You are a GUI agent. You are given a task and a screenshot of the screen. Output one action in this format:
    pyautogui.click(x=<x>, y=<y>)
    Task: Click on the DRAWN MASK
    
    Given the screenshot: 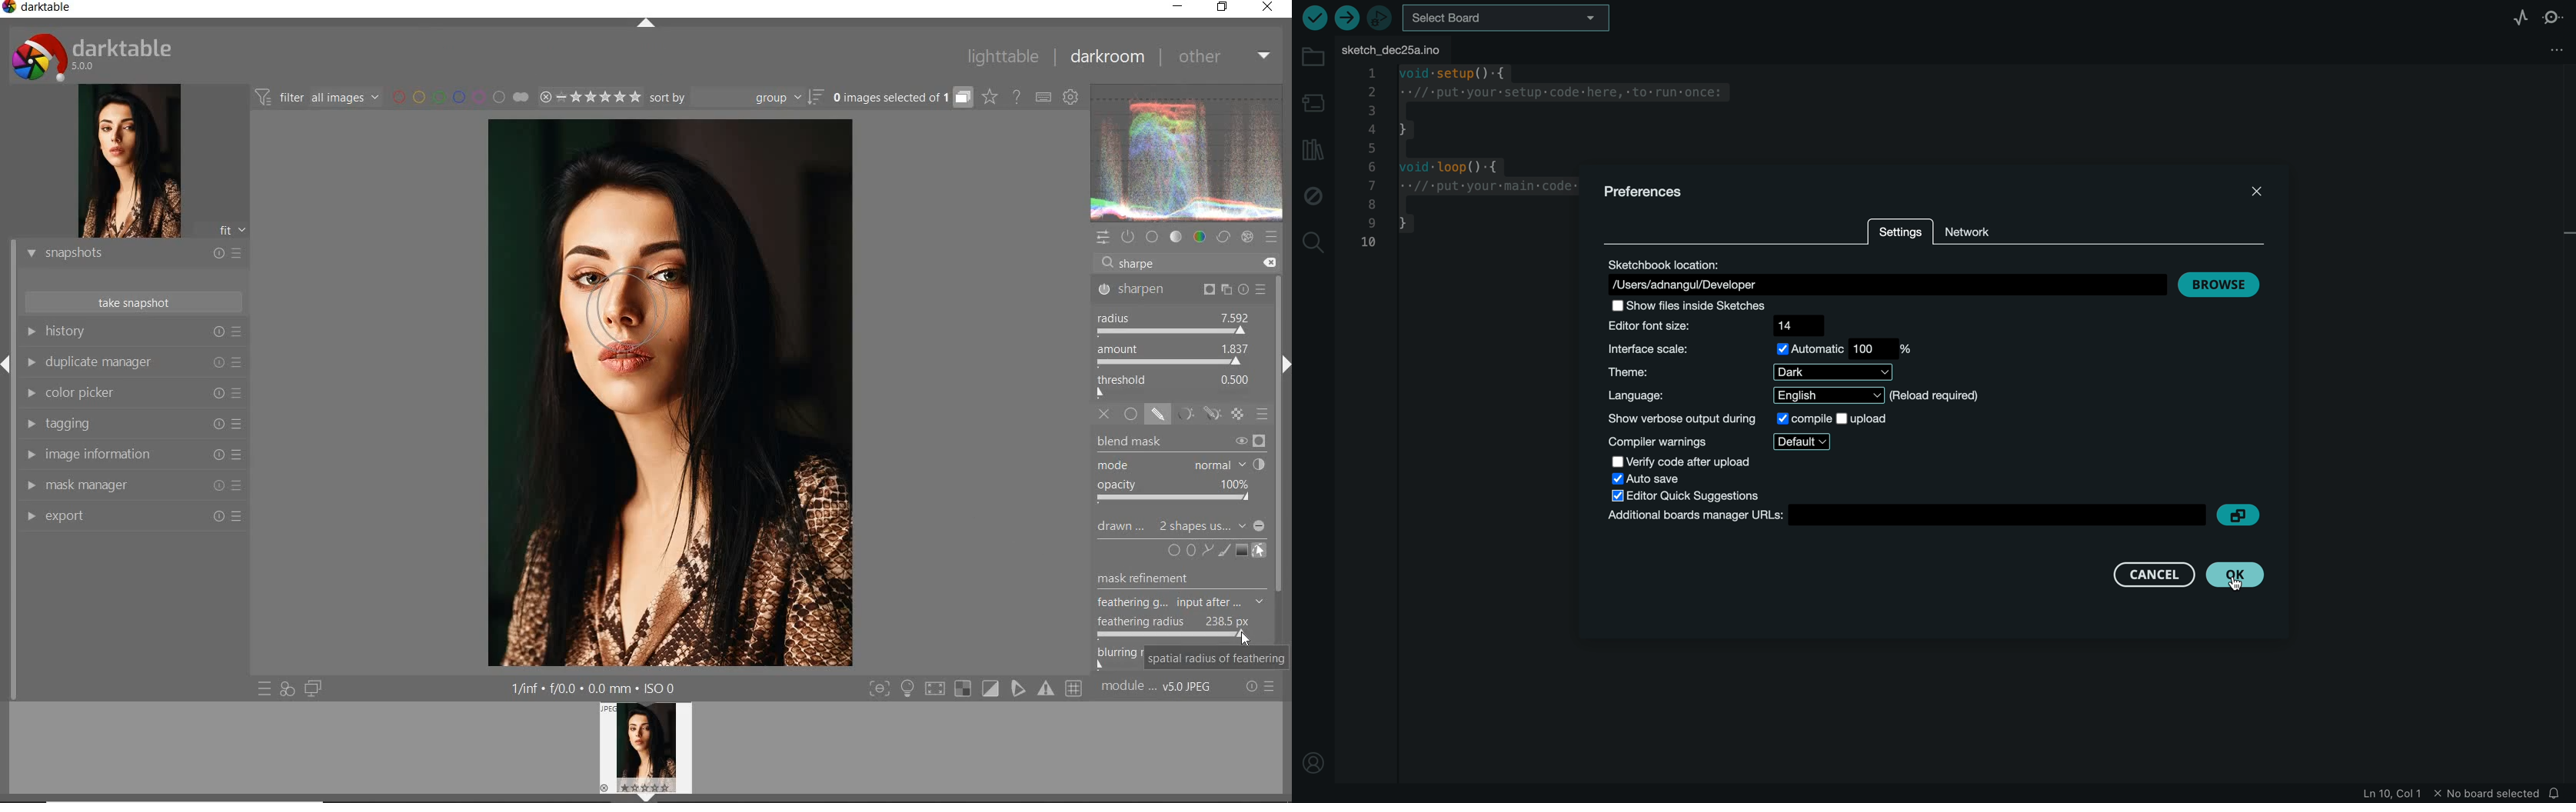 What is the action you would take?
    pyautogui.click(x=1183, y=528)
    